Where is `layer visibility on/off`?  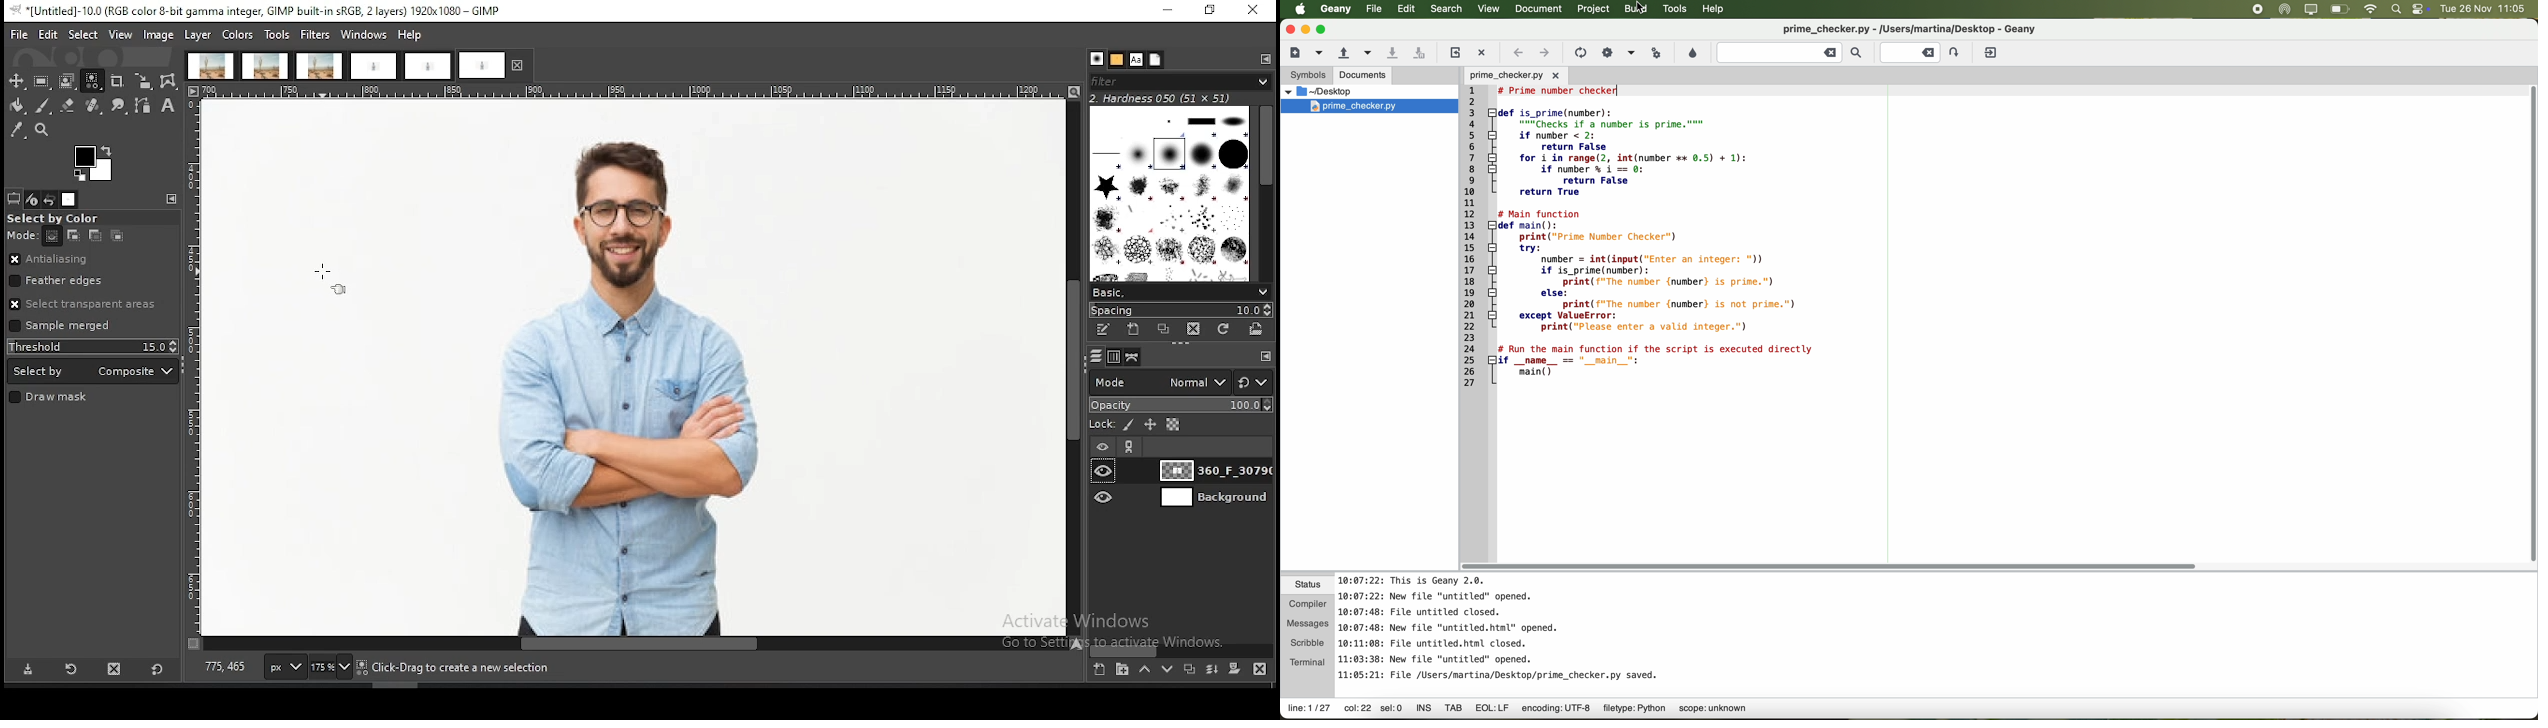
layer visibility on/off is located at coordinates (1103, 448).